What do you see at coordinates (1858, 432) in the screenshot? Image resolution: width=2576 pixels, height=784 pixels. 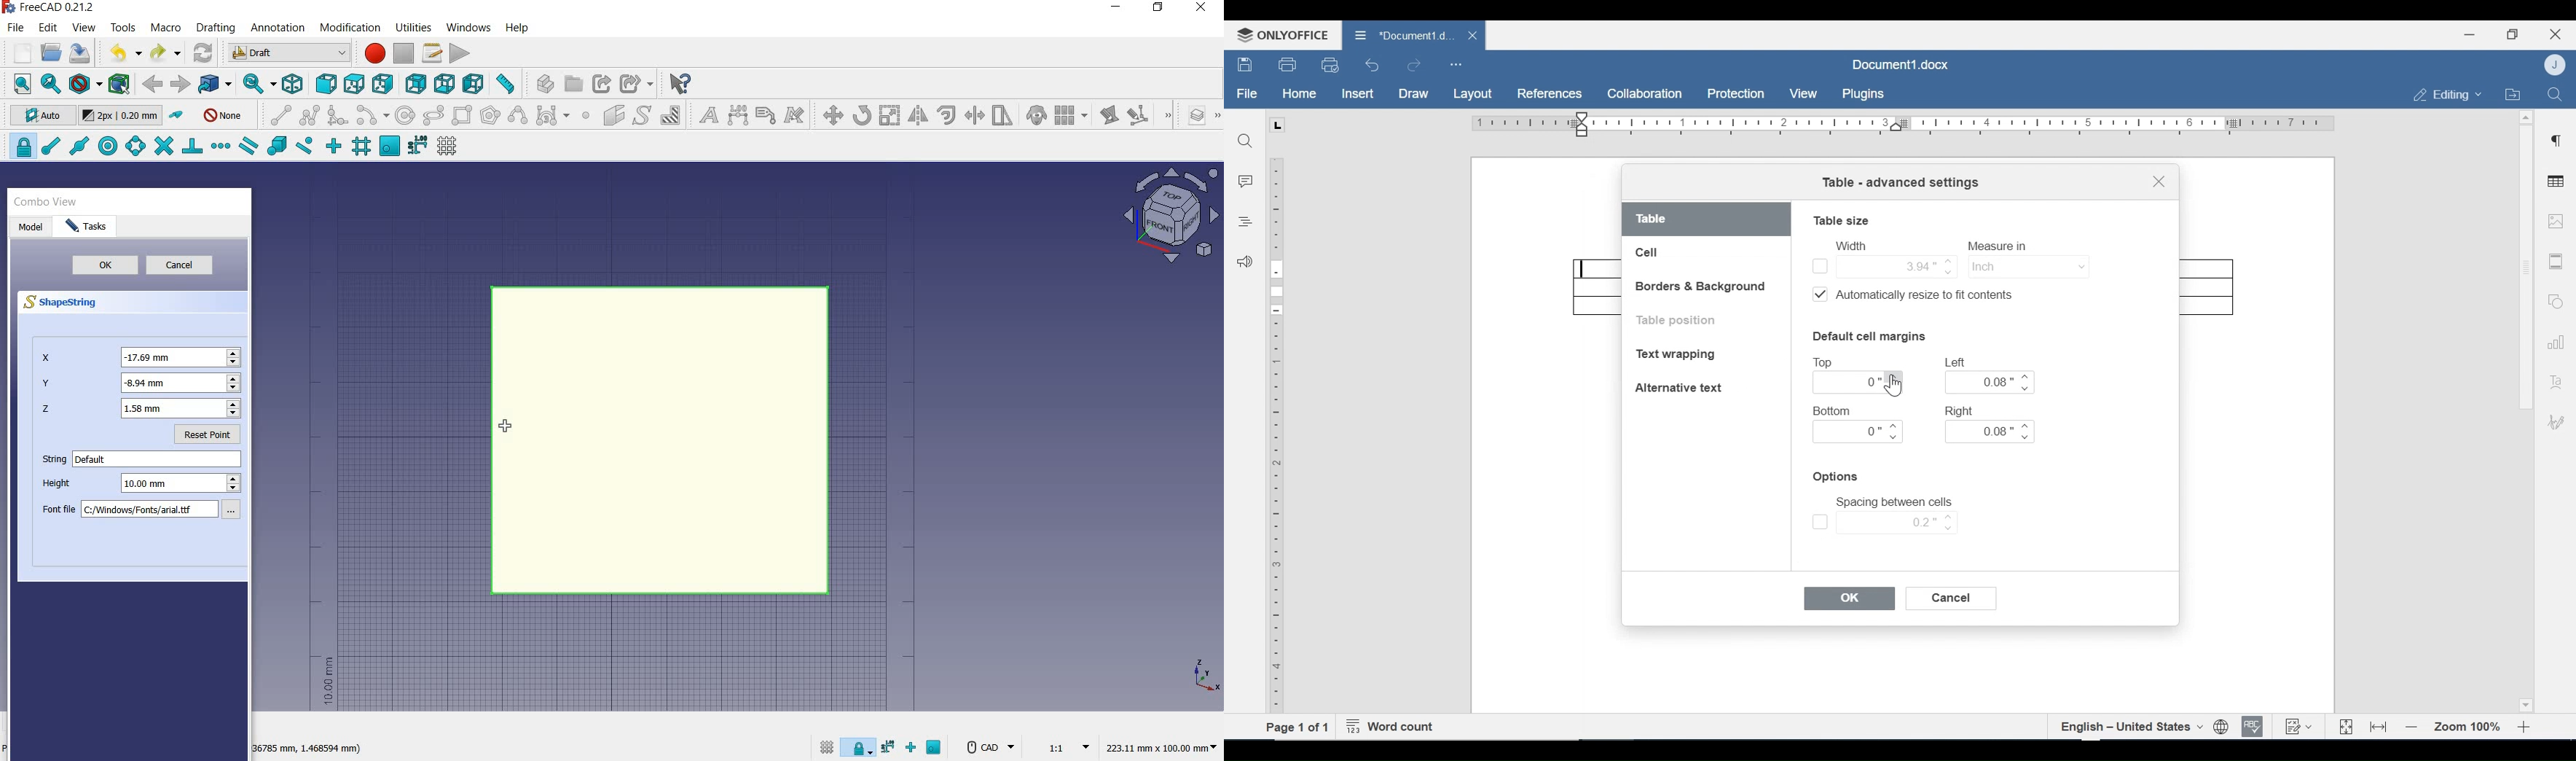 I see `0` at bounding box center [1858, 432].